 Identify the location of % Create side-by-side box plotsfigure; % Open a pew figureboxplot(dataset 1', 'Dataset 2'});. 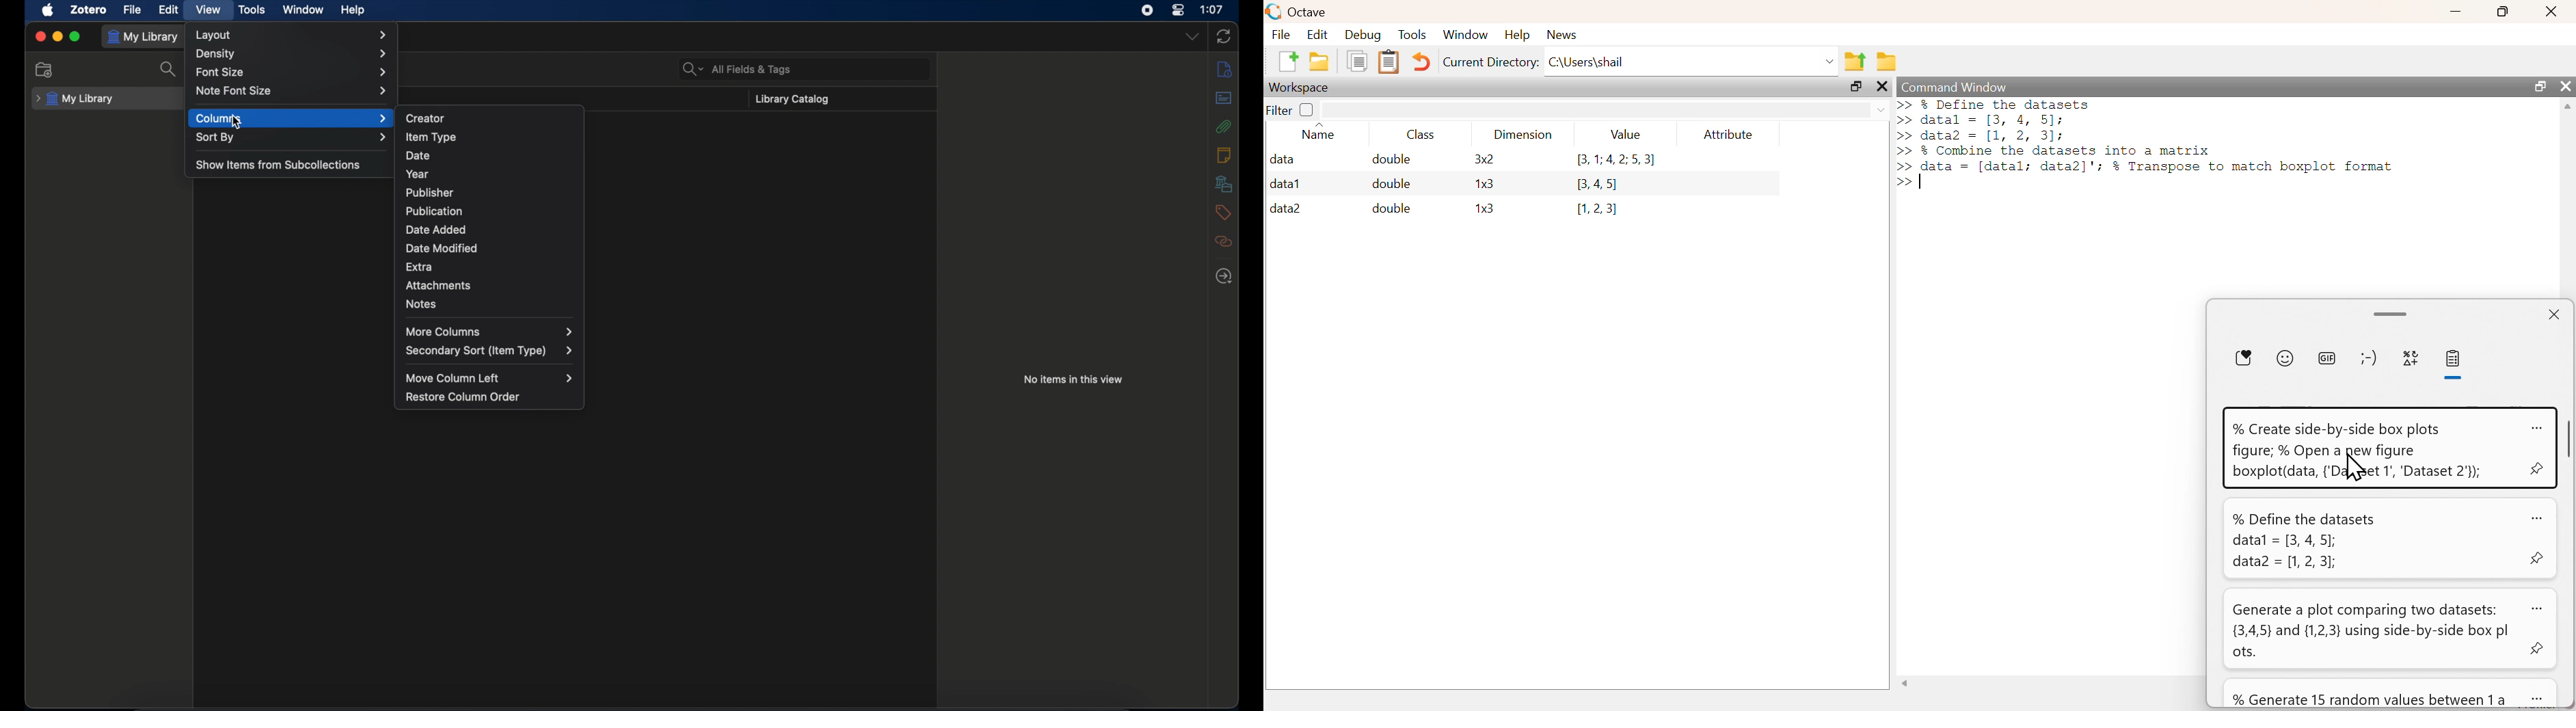
(2357, 452).